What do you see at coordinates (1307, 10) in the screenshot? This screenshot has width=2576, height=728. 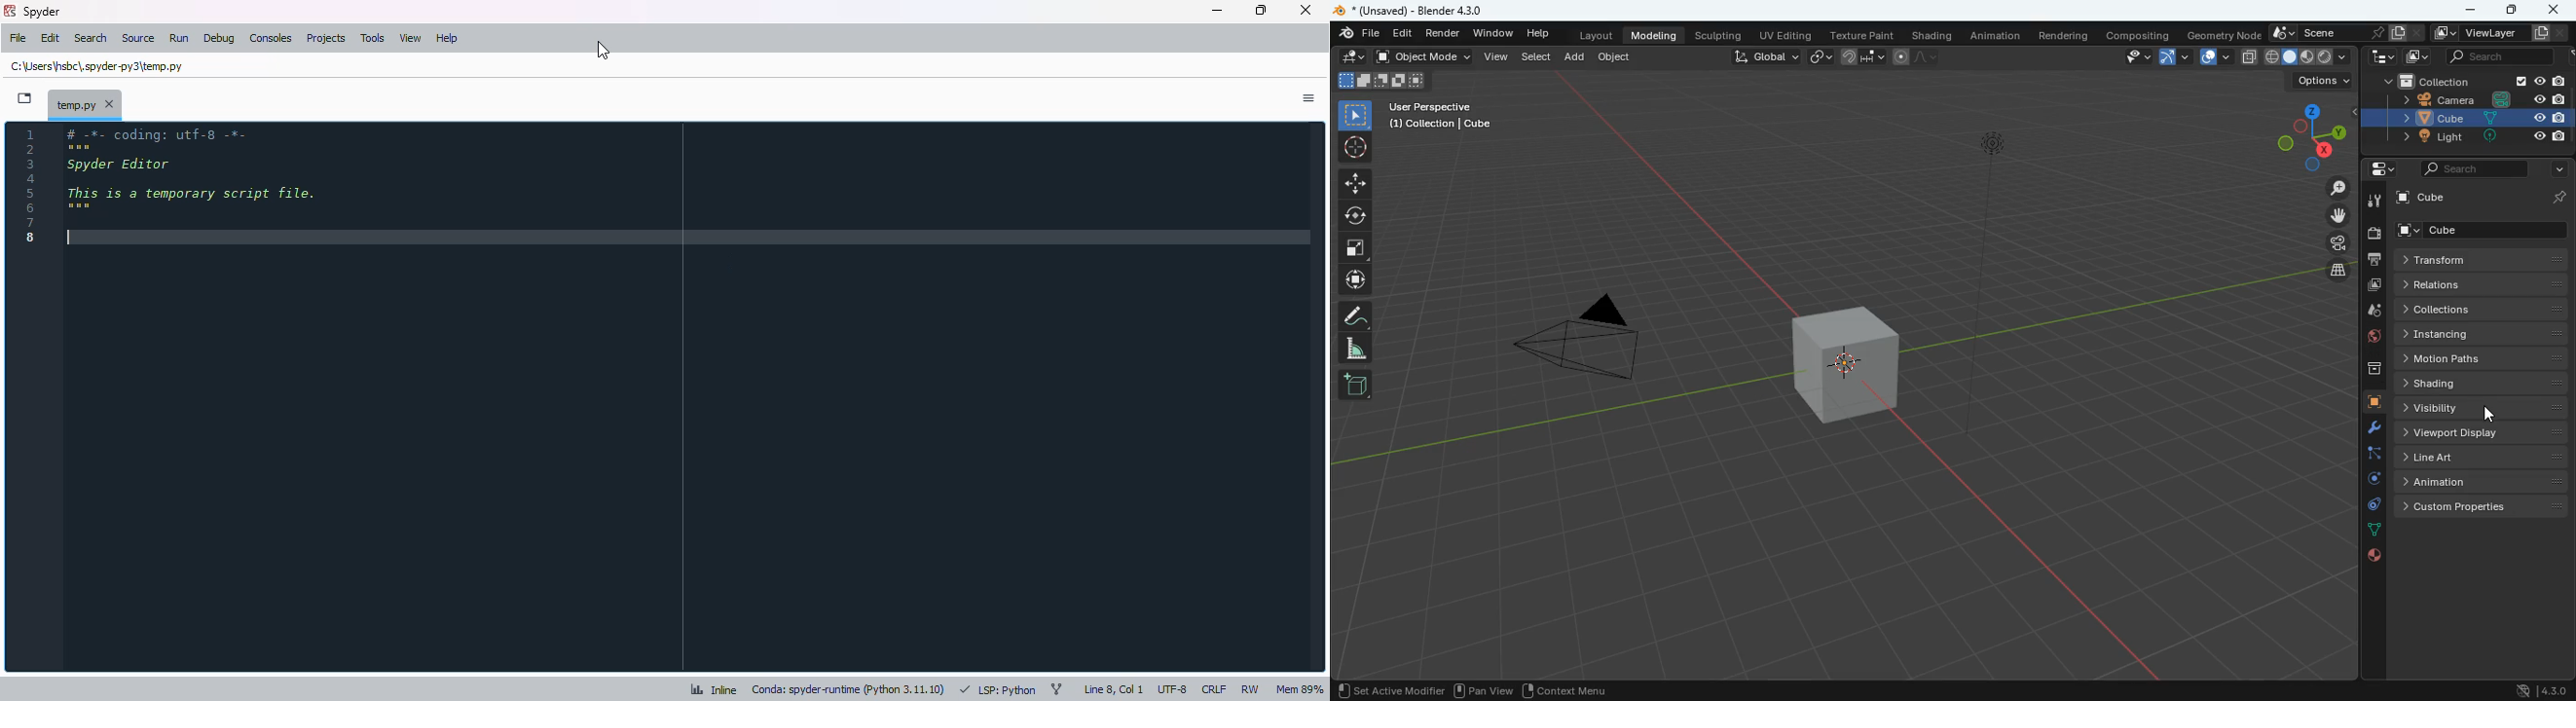 I see `close` at bounding box center [1307, 10].